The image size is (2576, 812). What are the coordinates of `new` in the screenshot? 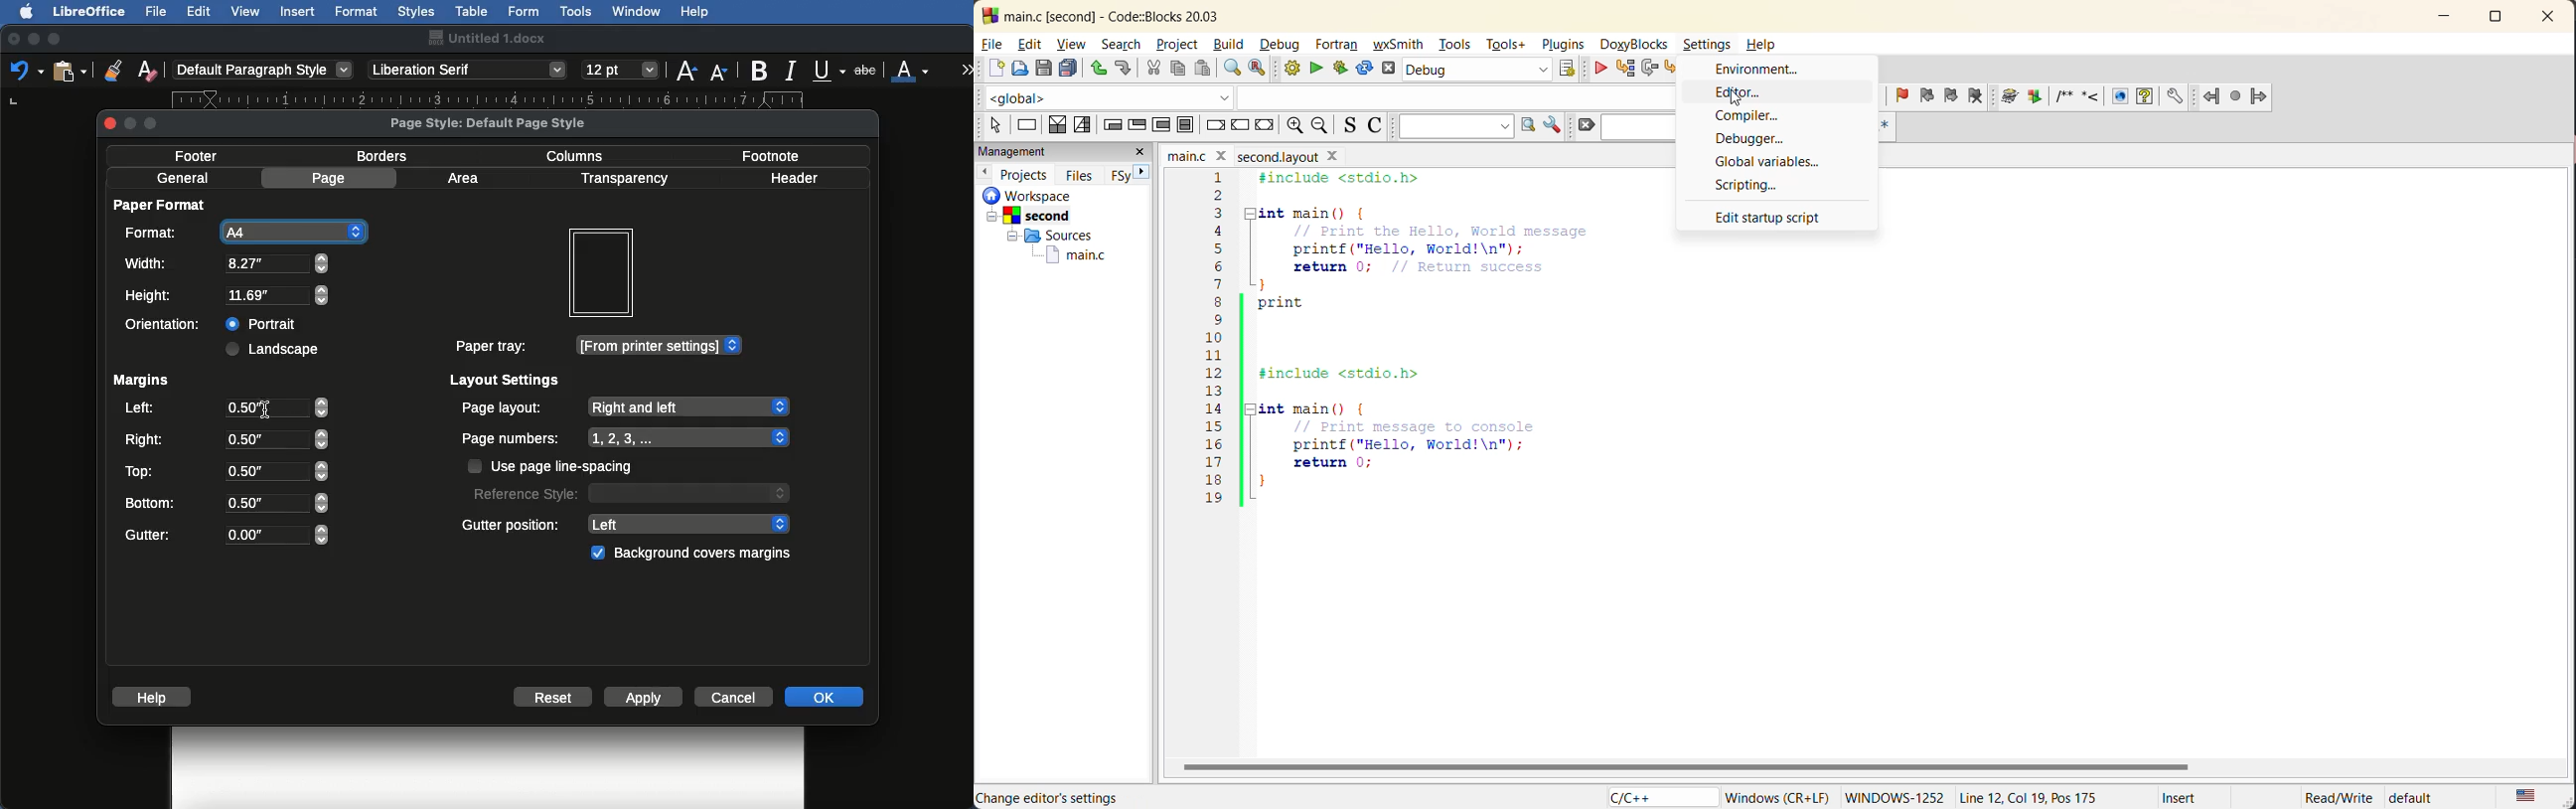 It's located at (990, 68).